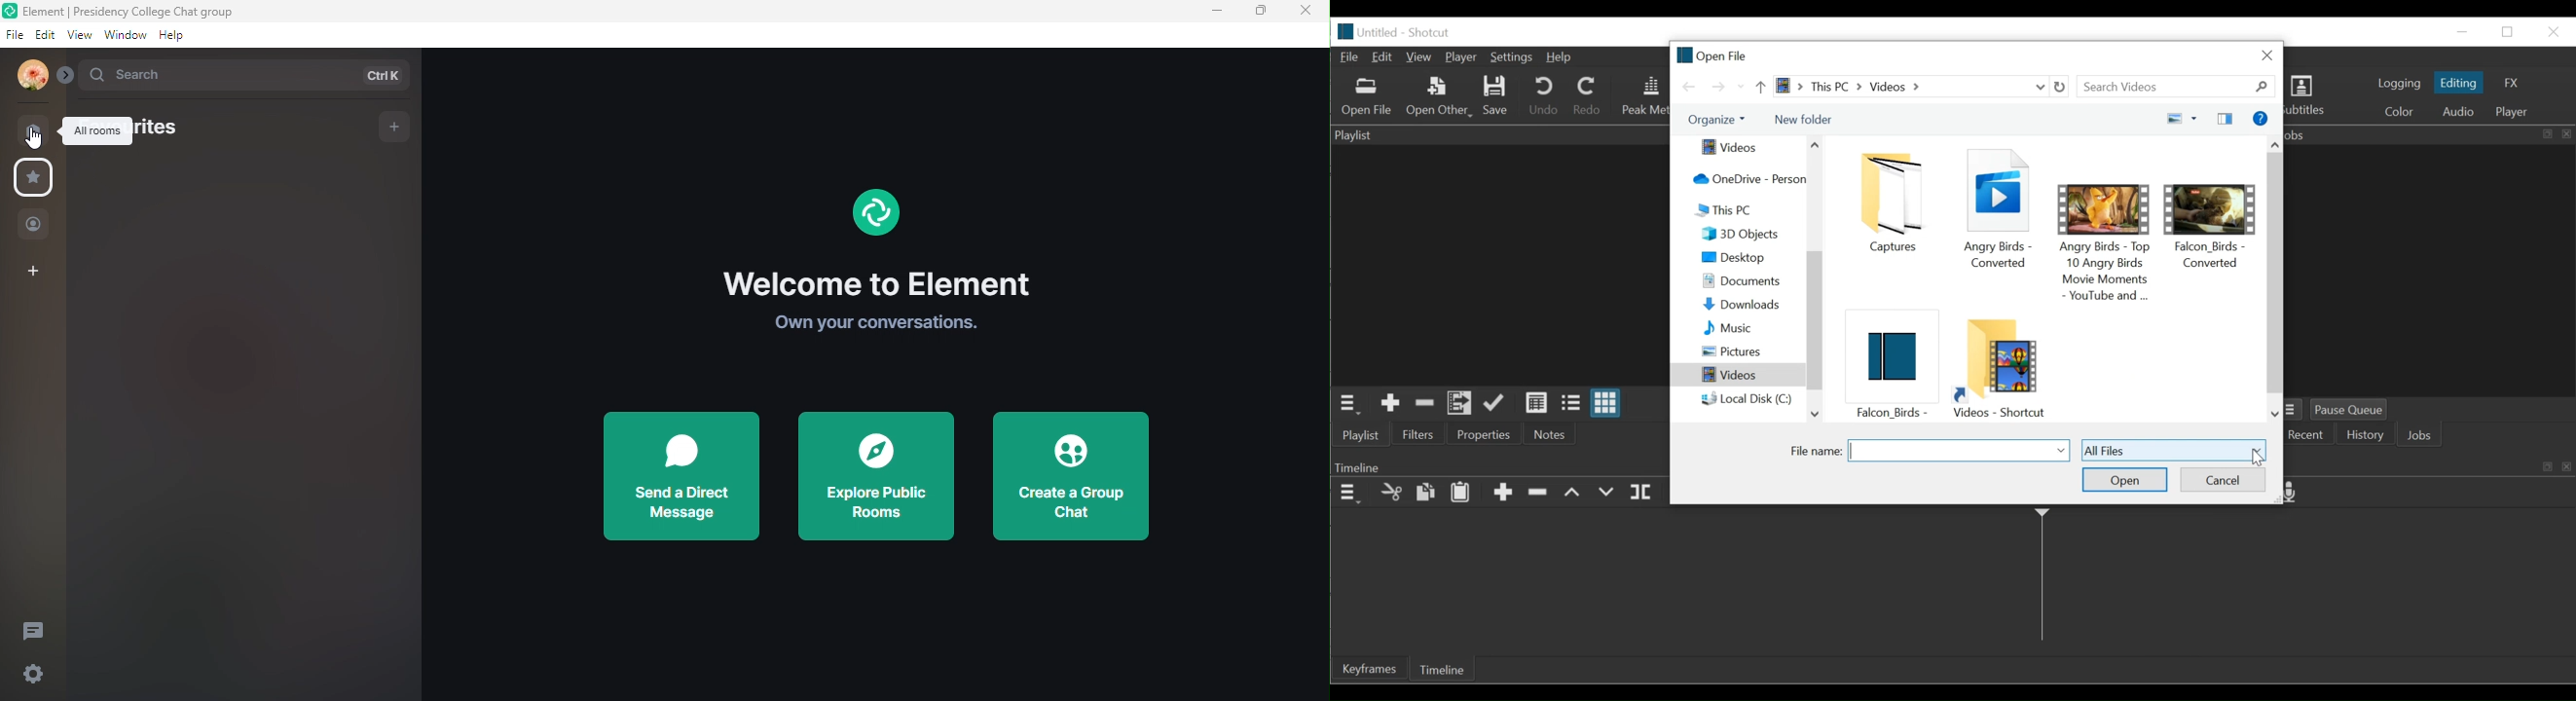 Image resolution: width=2576 pixels, height=728 pixels. Describe the element at coordinates (878, 475) in the screenshot. I see `explore public rooms` at that location.